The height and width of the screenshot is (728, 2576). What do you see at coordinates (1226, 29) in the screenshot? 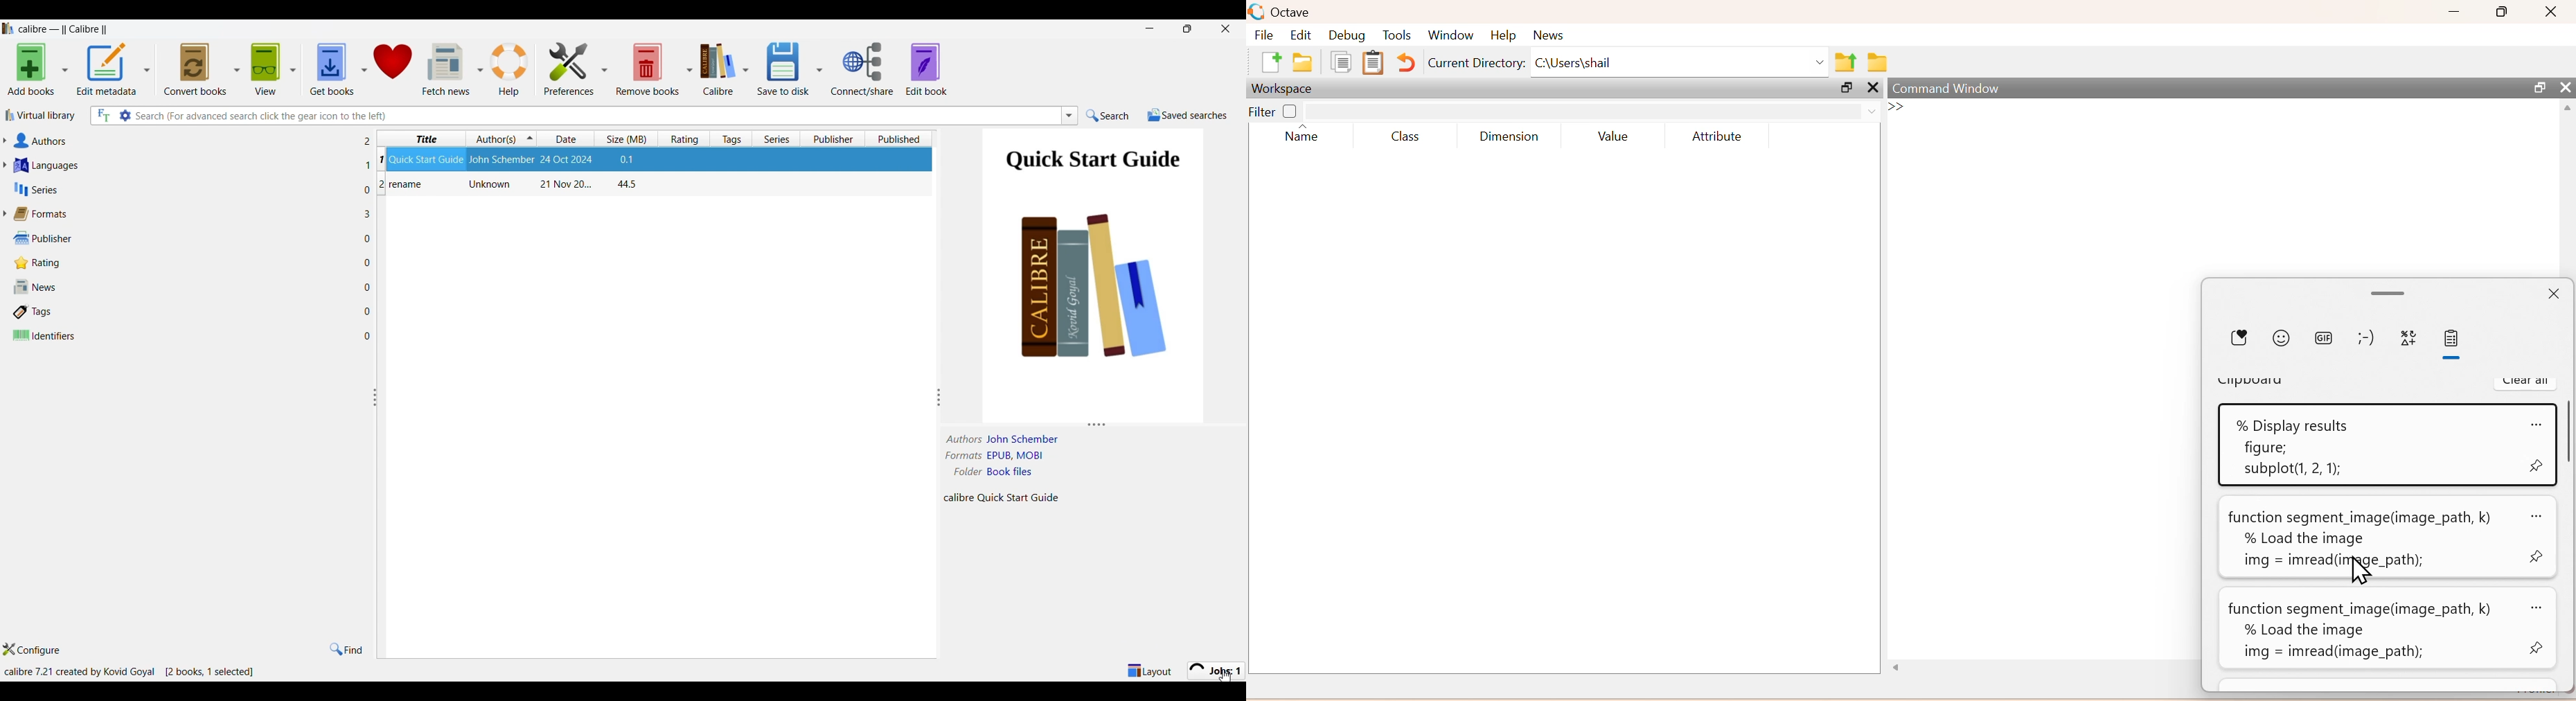
I see `Close interface` at bounding box center [1226, 29].